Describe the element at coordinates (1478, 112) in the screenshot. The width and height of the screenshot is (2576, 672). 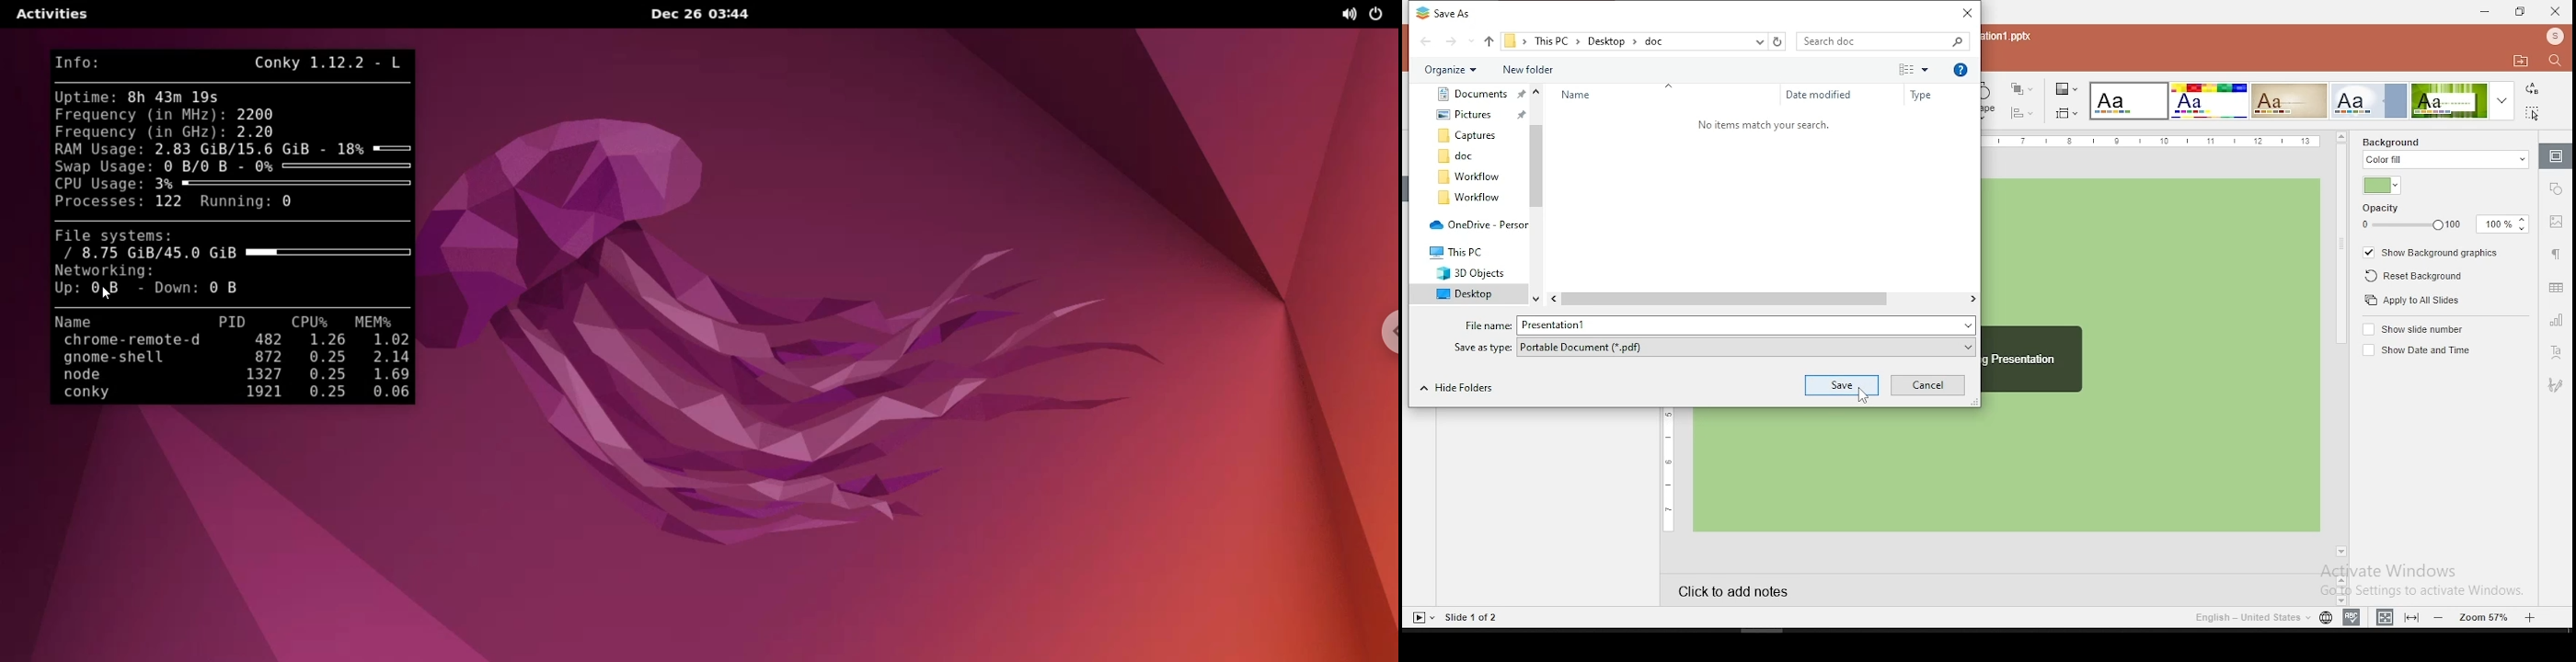
I see `Pictures` at that location.